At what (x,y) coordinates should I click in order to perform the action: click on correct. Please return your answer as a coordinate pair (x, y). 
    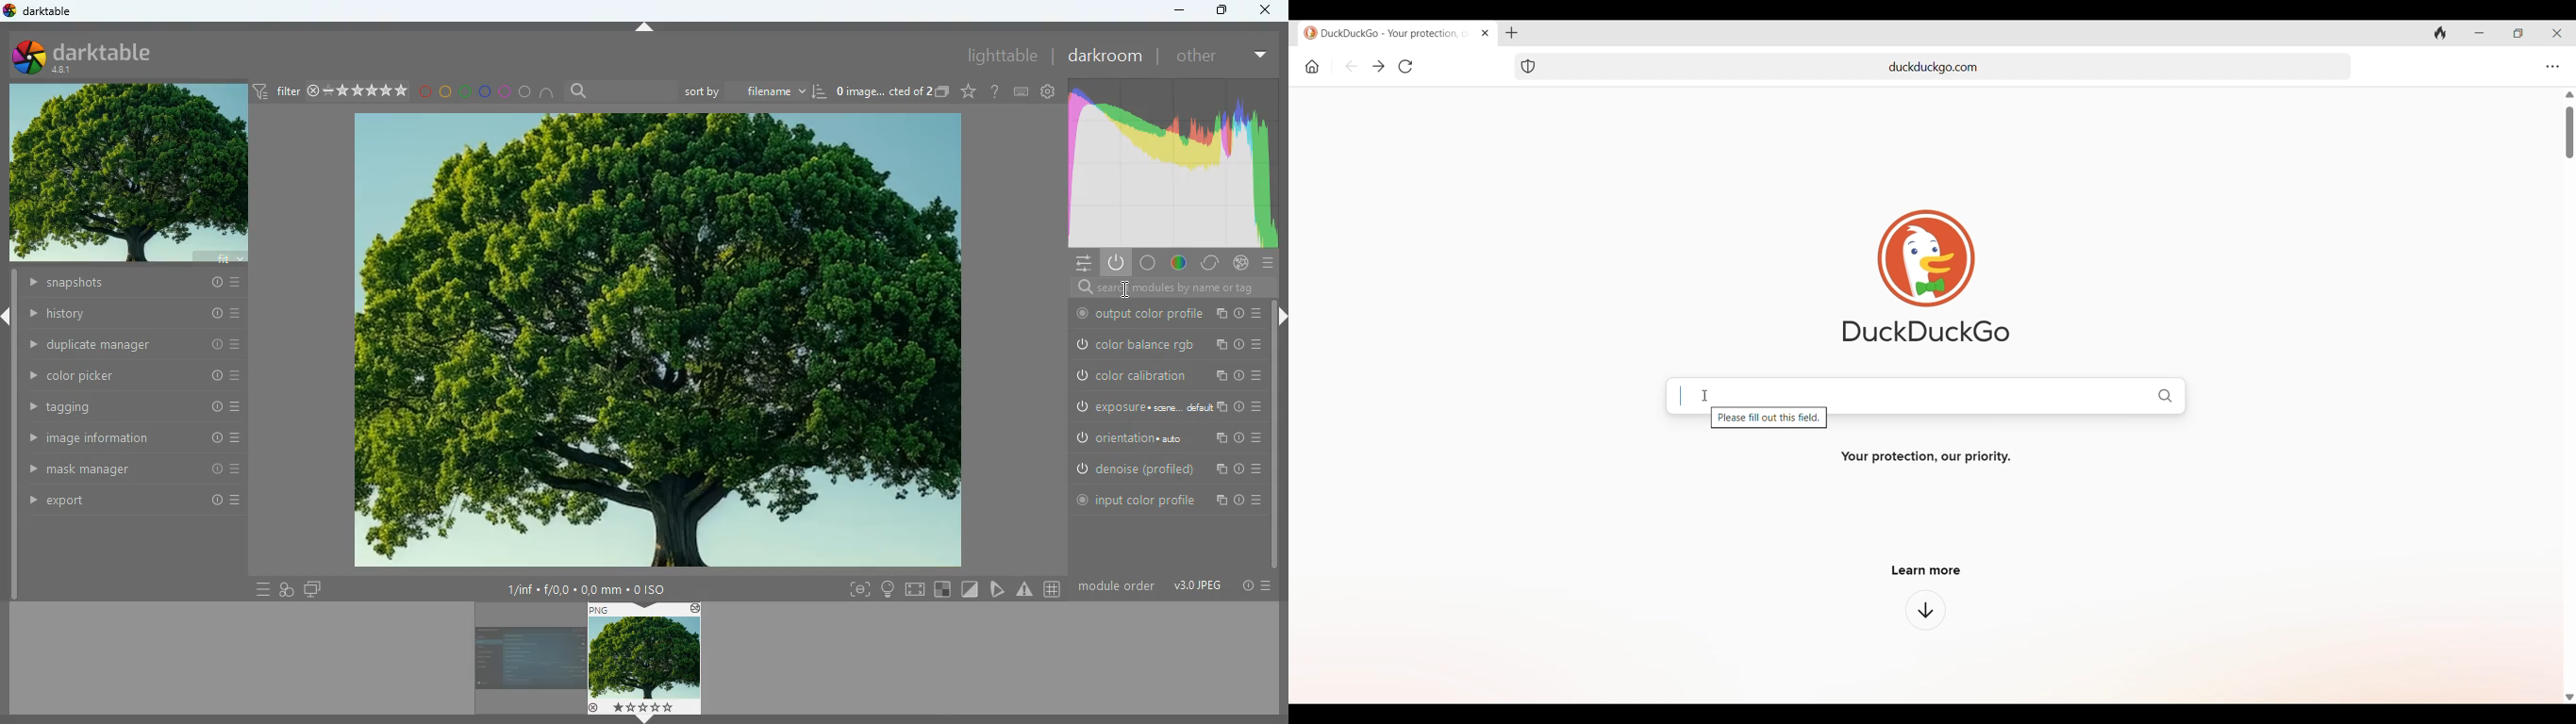
    Looking at the image, I should click on (1207, 263).